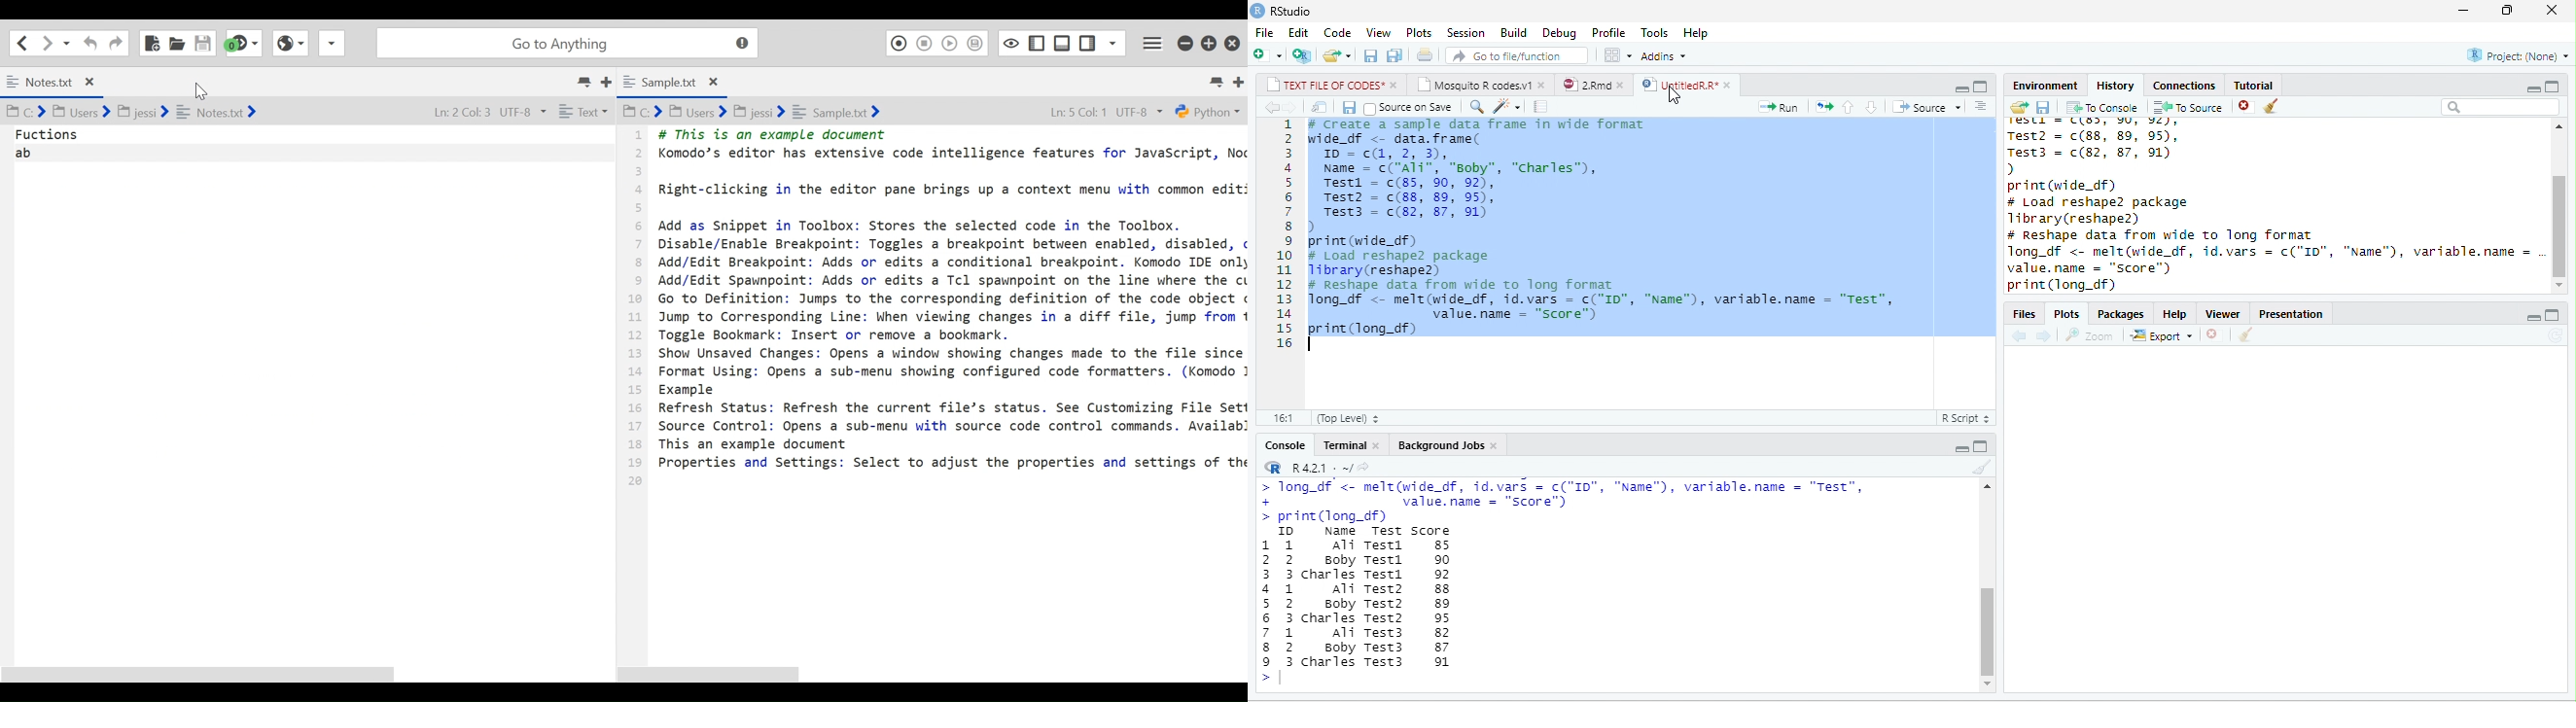  Describe the element at coordinates (1413, 263) in the screenshot. I see `# Load reshape2 package Library(reshape2)` at that location.